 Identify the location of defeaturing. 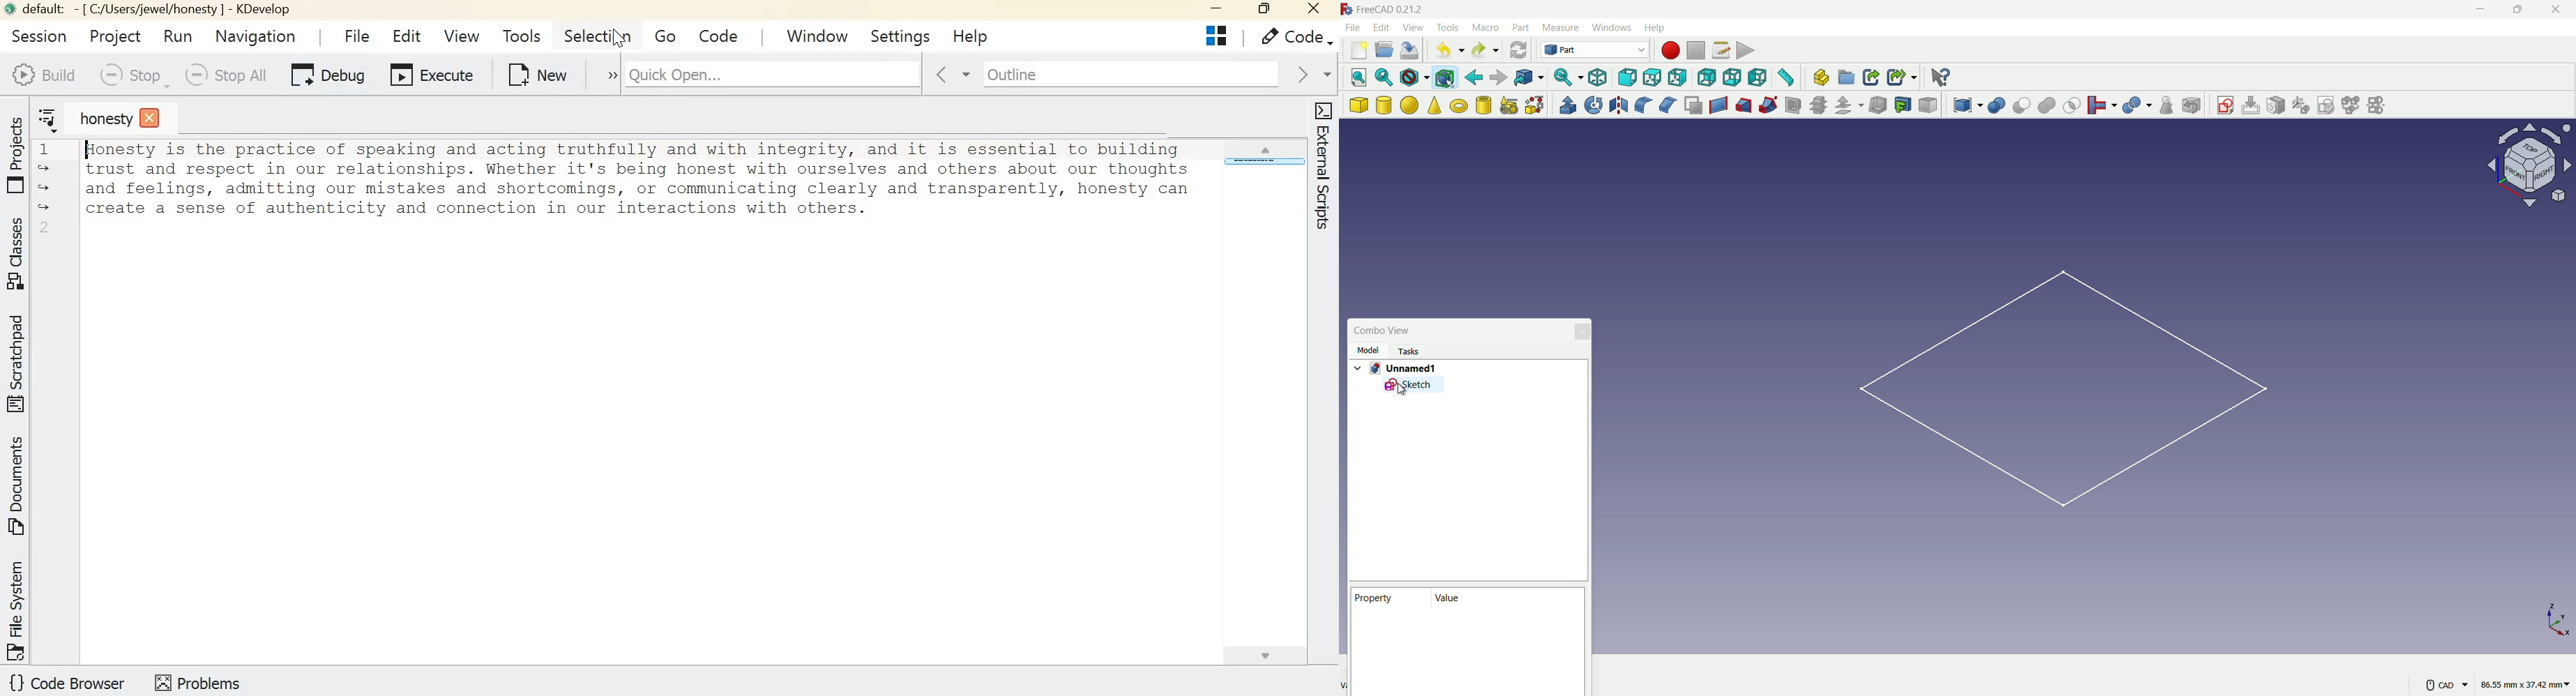
(2191, 106).